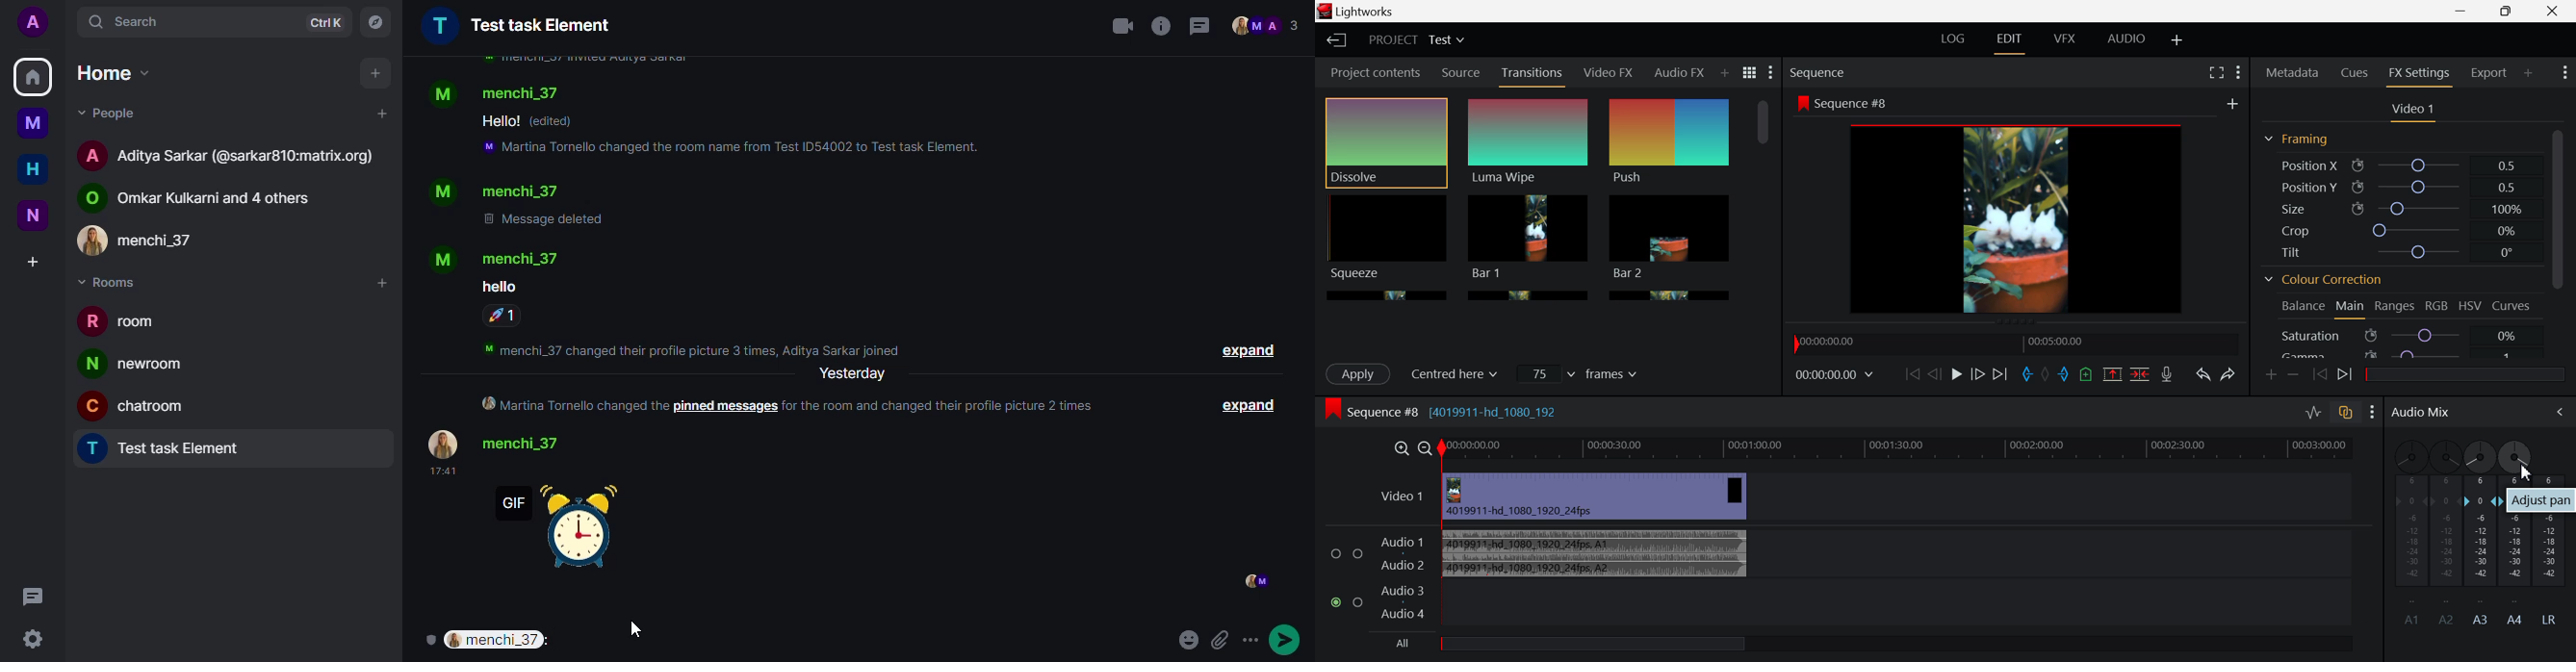  Describe the element at coordinates (2373, 414) in the screenshot. I see `Show Settings` at that location.